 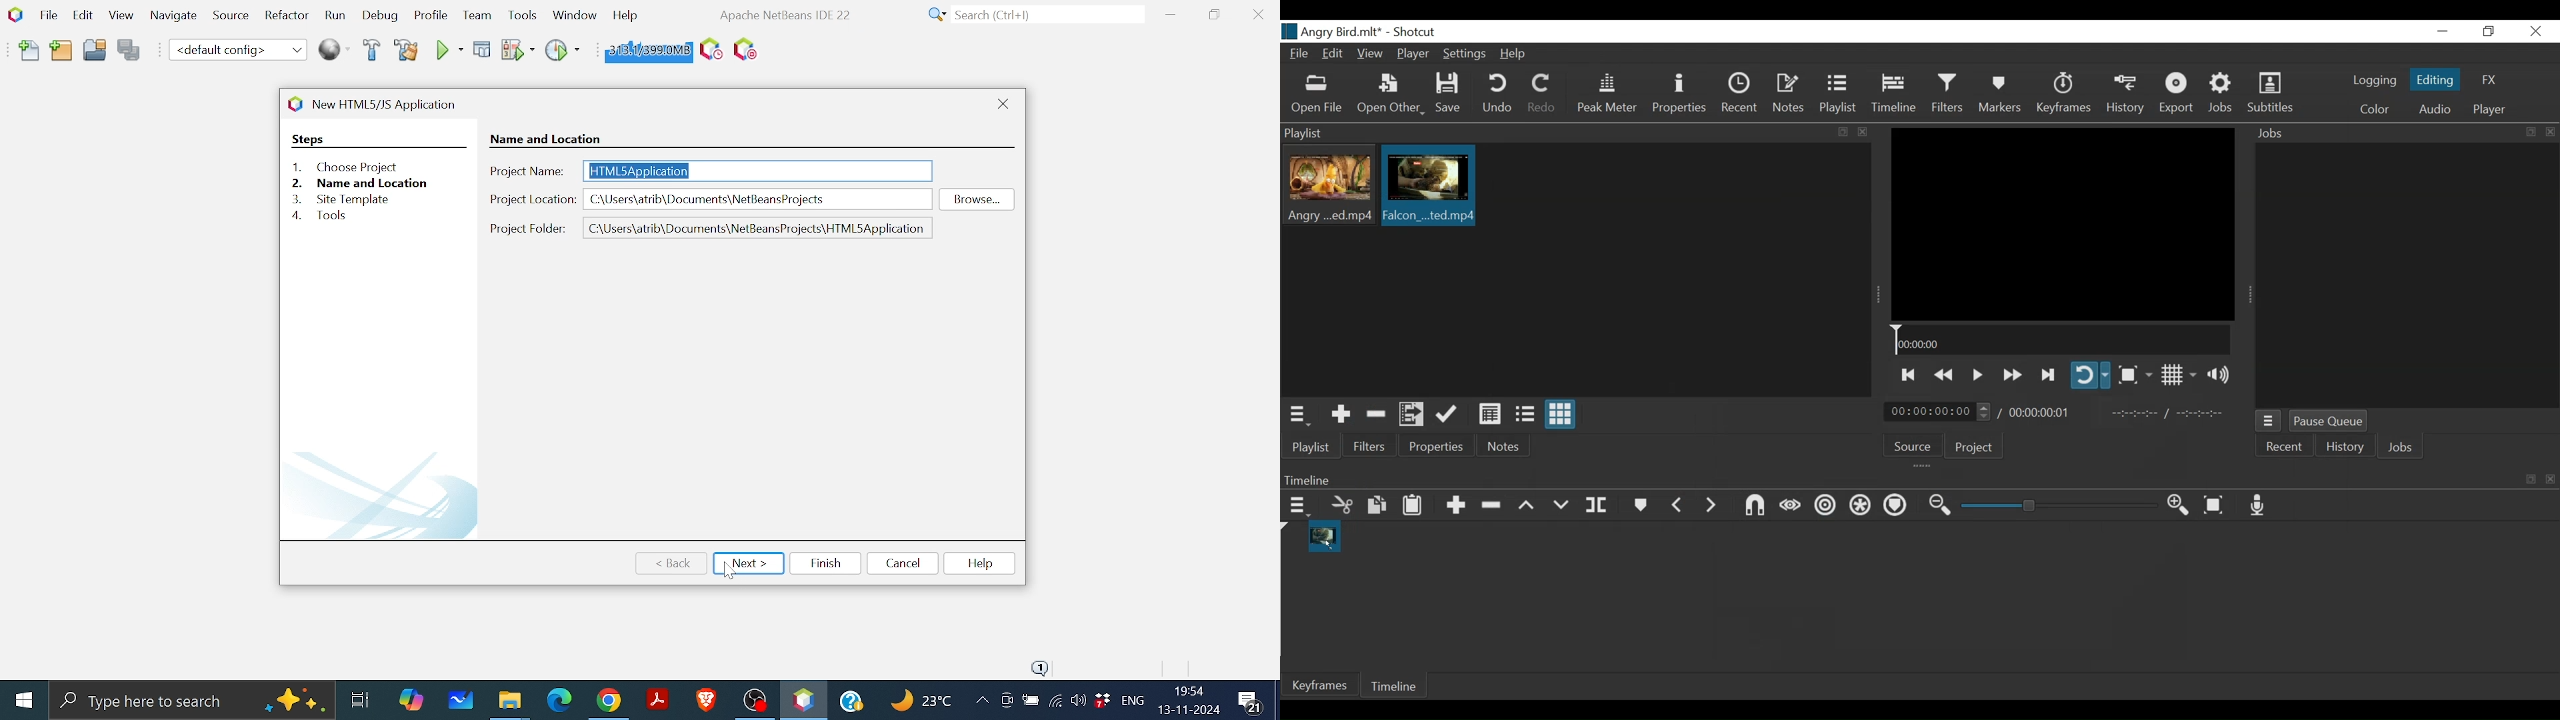 I want to click on Media Viewer, so click(x=2062, y=221).